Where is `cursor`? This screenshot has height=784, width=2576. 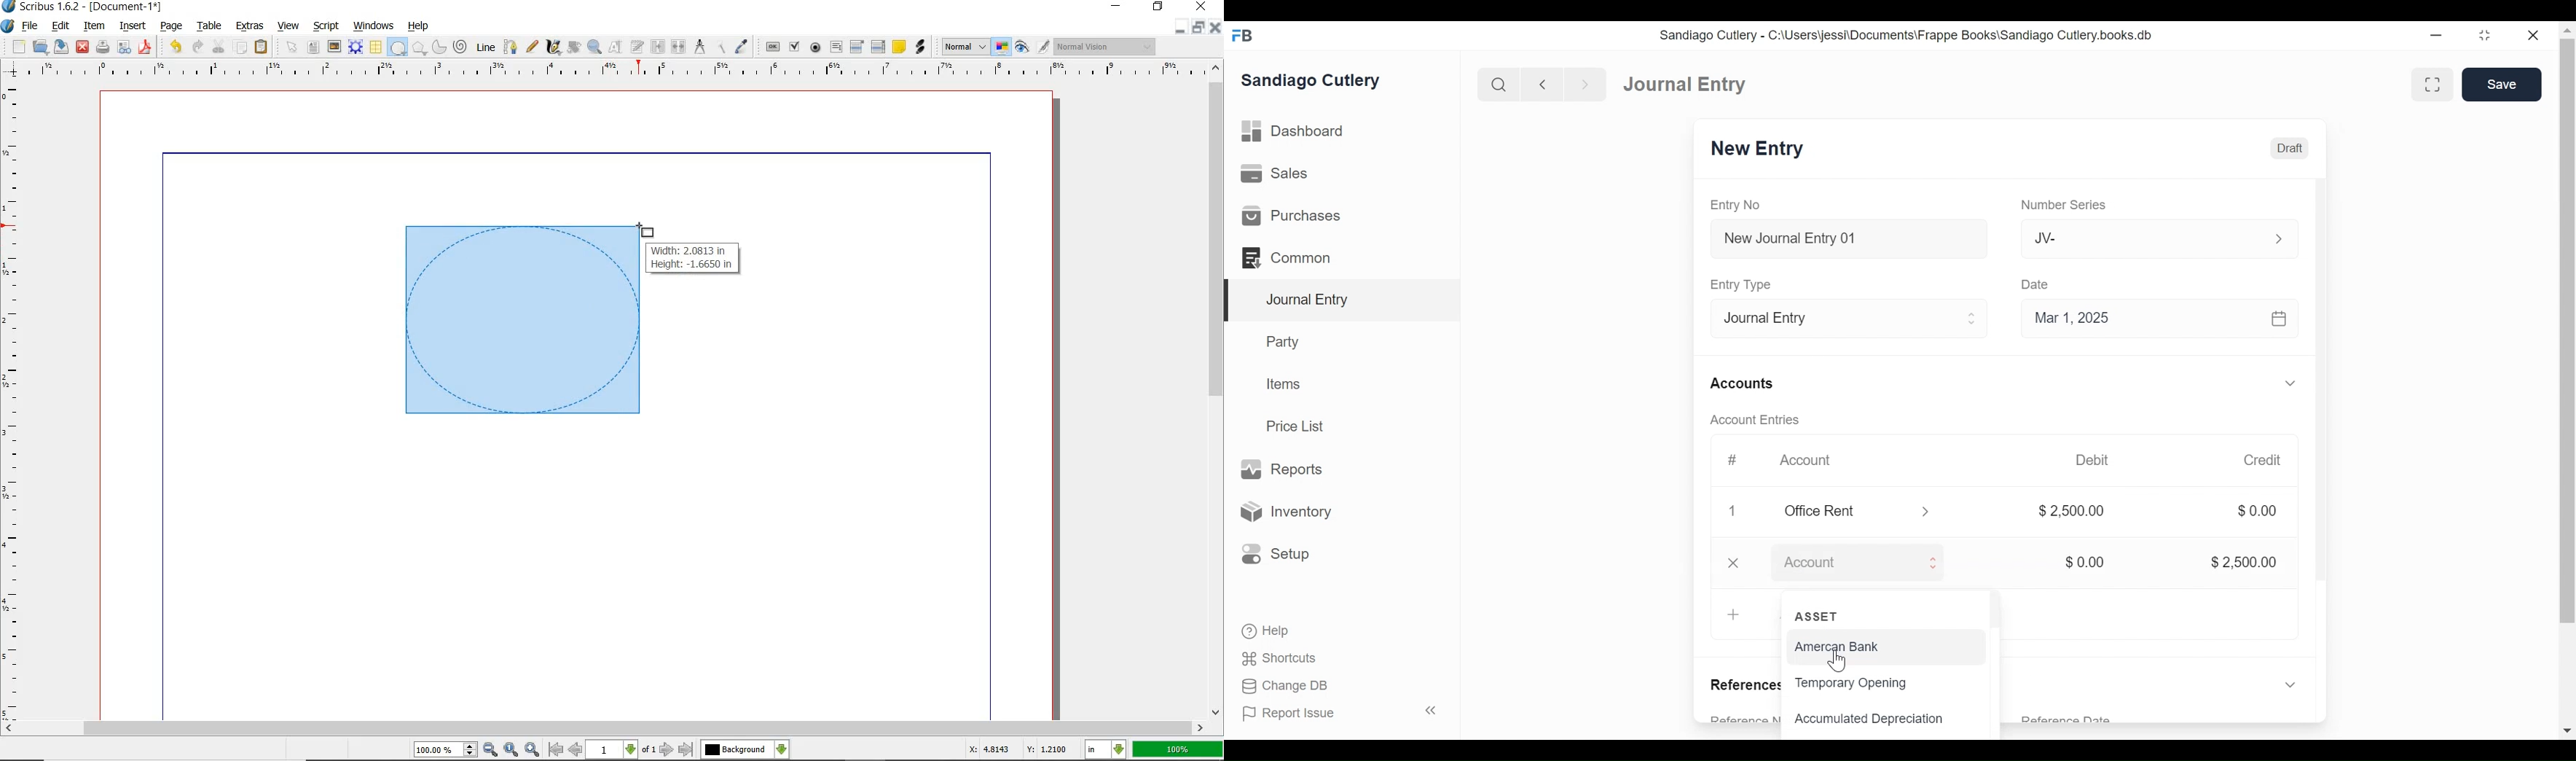
cursor is located at coordinates (1839, 662).